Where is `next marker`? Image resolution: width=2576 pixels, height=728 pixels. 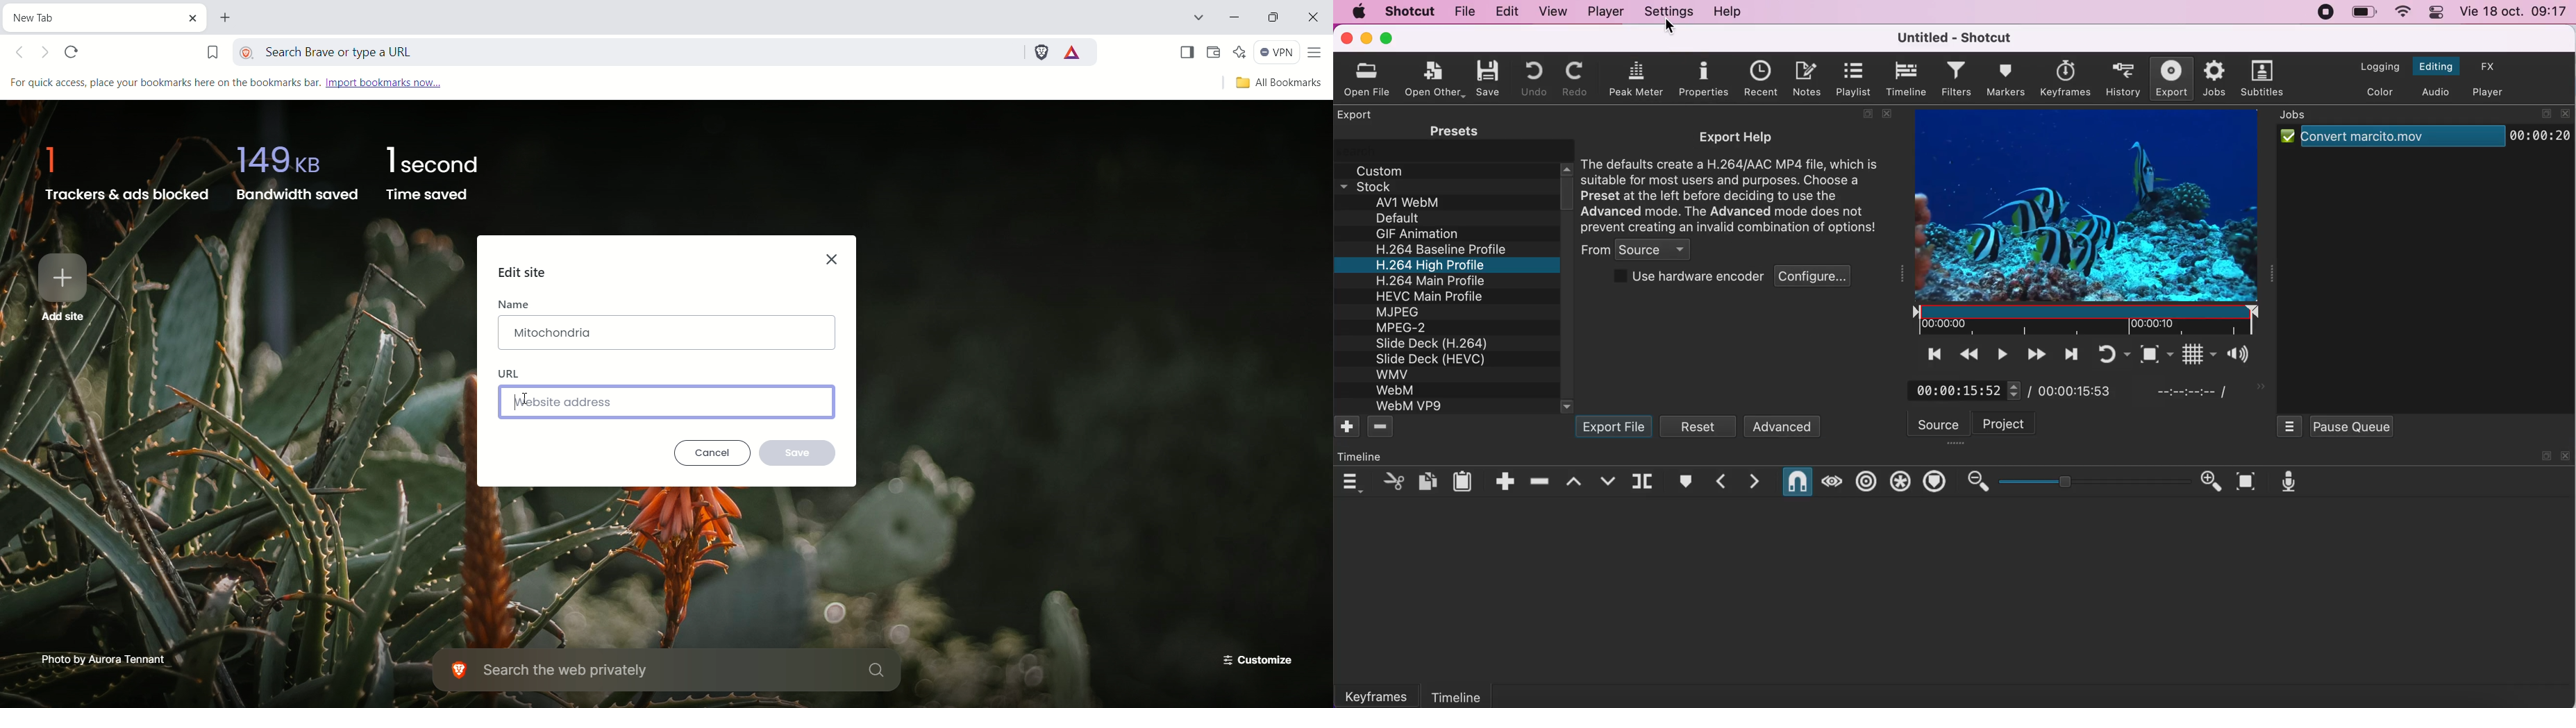 next marker is located at coordinates (1755, 482).